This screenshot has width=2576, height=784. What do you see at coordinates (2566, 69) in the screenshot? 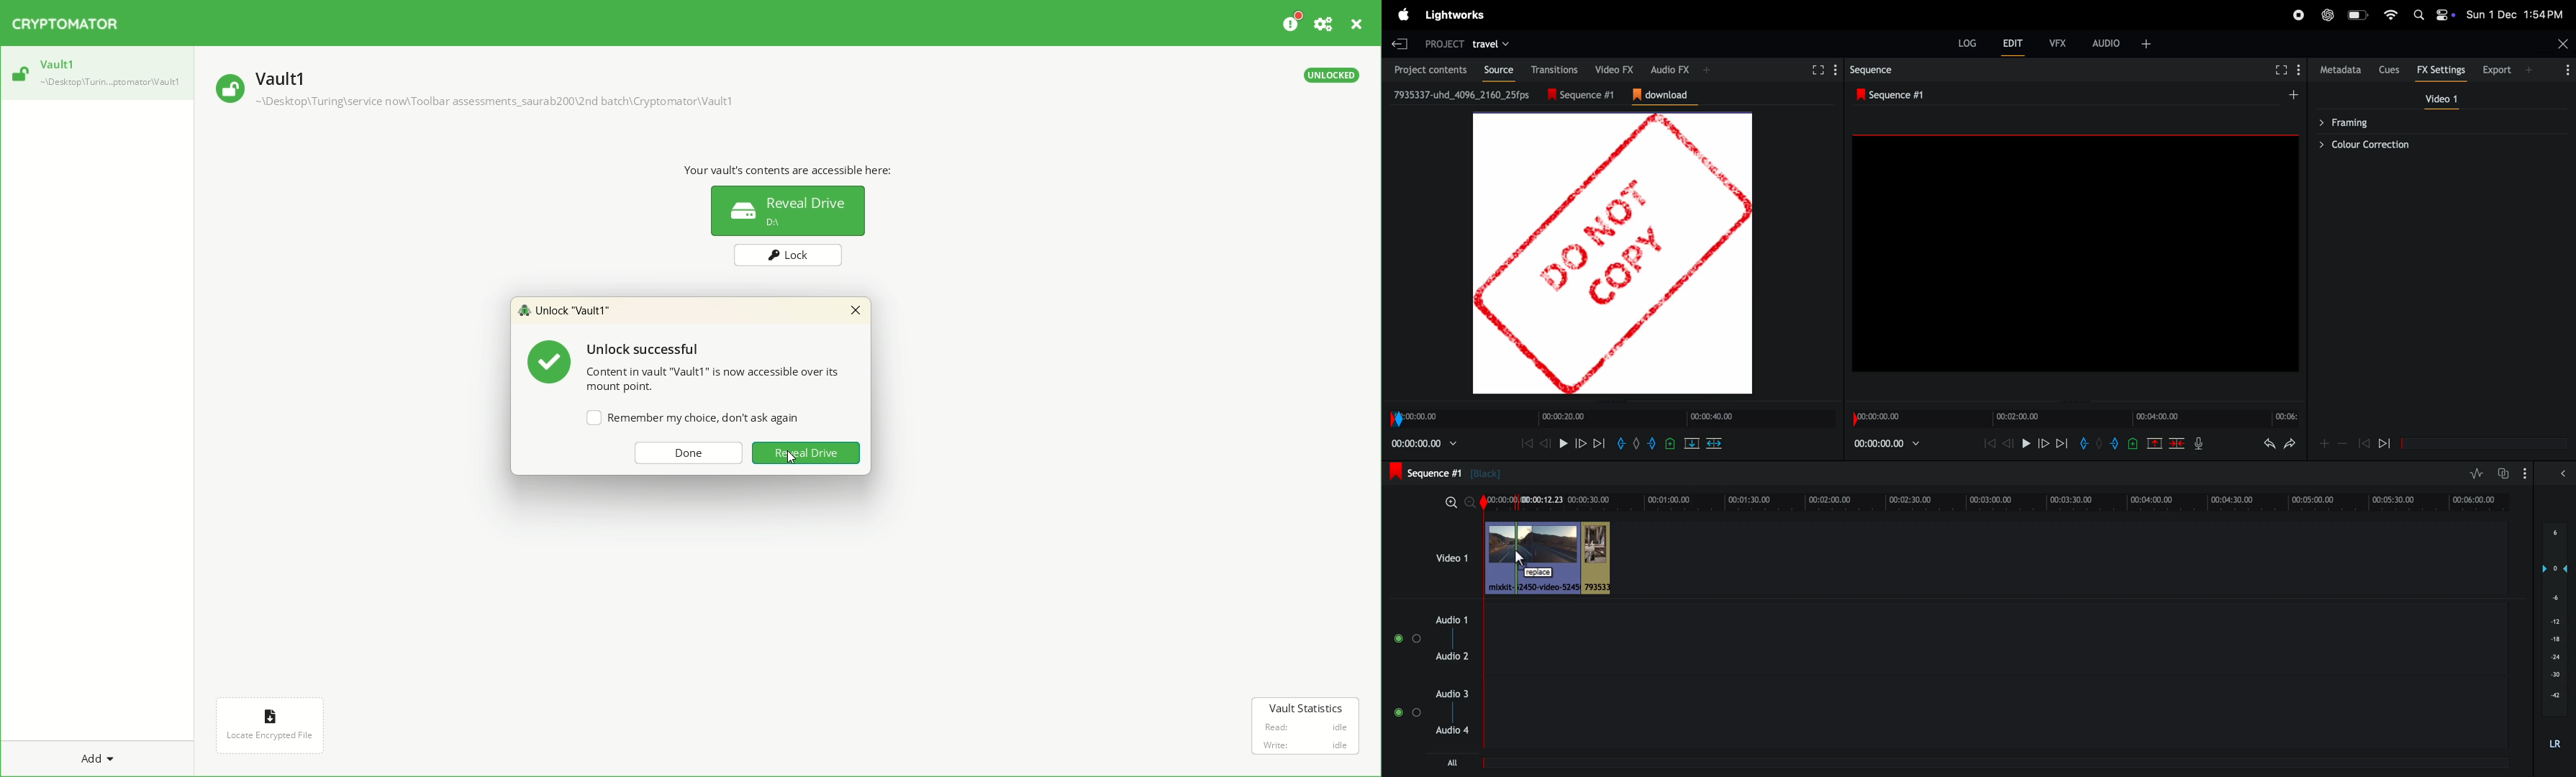
I see `options` at bounding box center [2566, 69].